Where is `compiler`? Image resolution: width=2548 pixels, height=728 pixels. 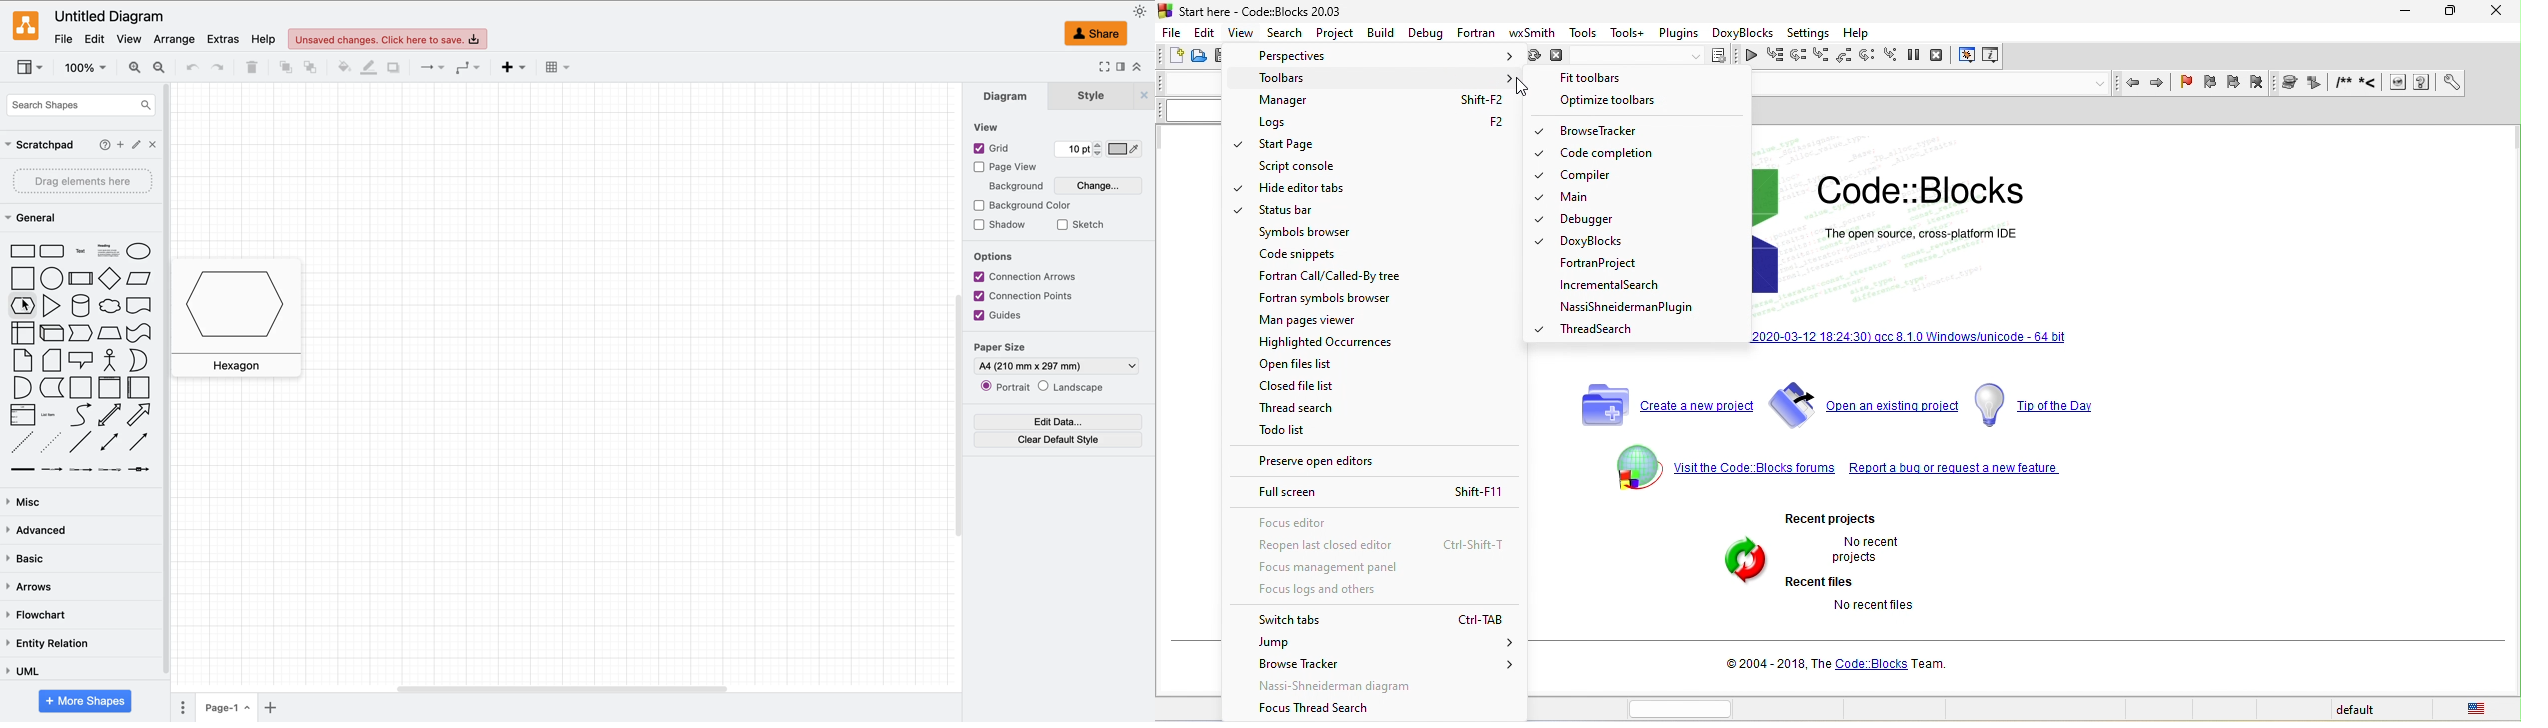
compiler is located at coordinates (1575, 176).